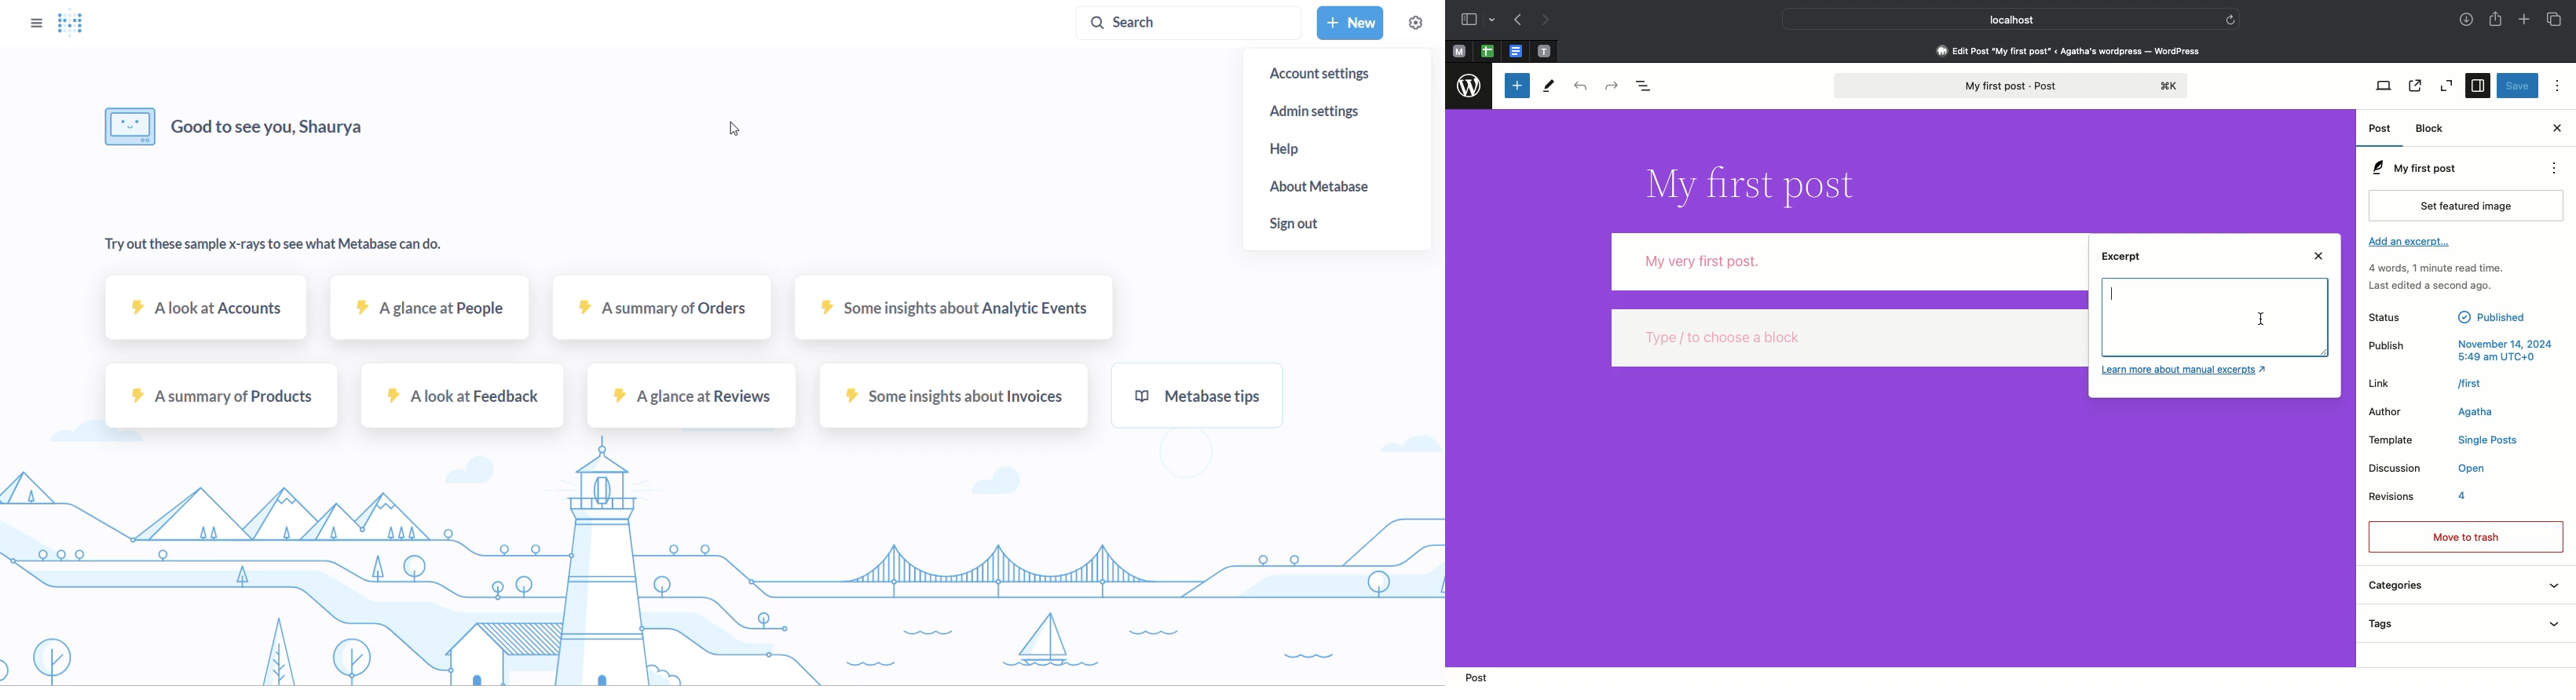  Describe the element at coordinates (2008, 86) in the screenshot. I see `My first post` at that location.